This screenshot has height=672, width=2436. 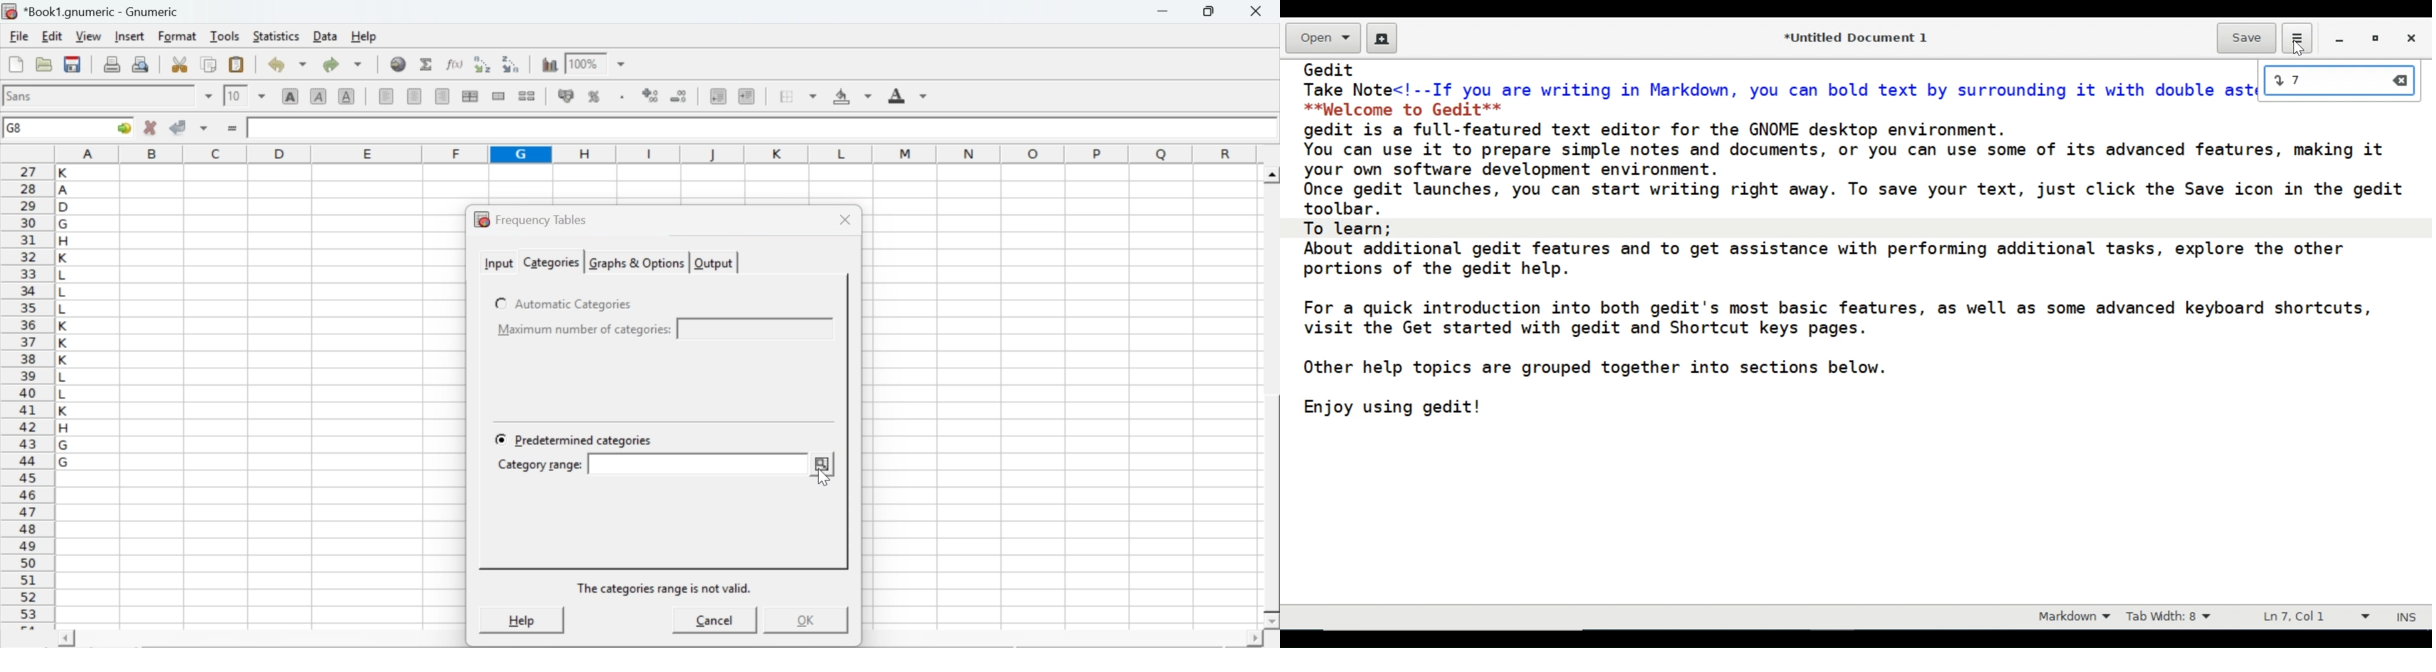 I want to click on 10, so click(x=235, y=96).